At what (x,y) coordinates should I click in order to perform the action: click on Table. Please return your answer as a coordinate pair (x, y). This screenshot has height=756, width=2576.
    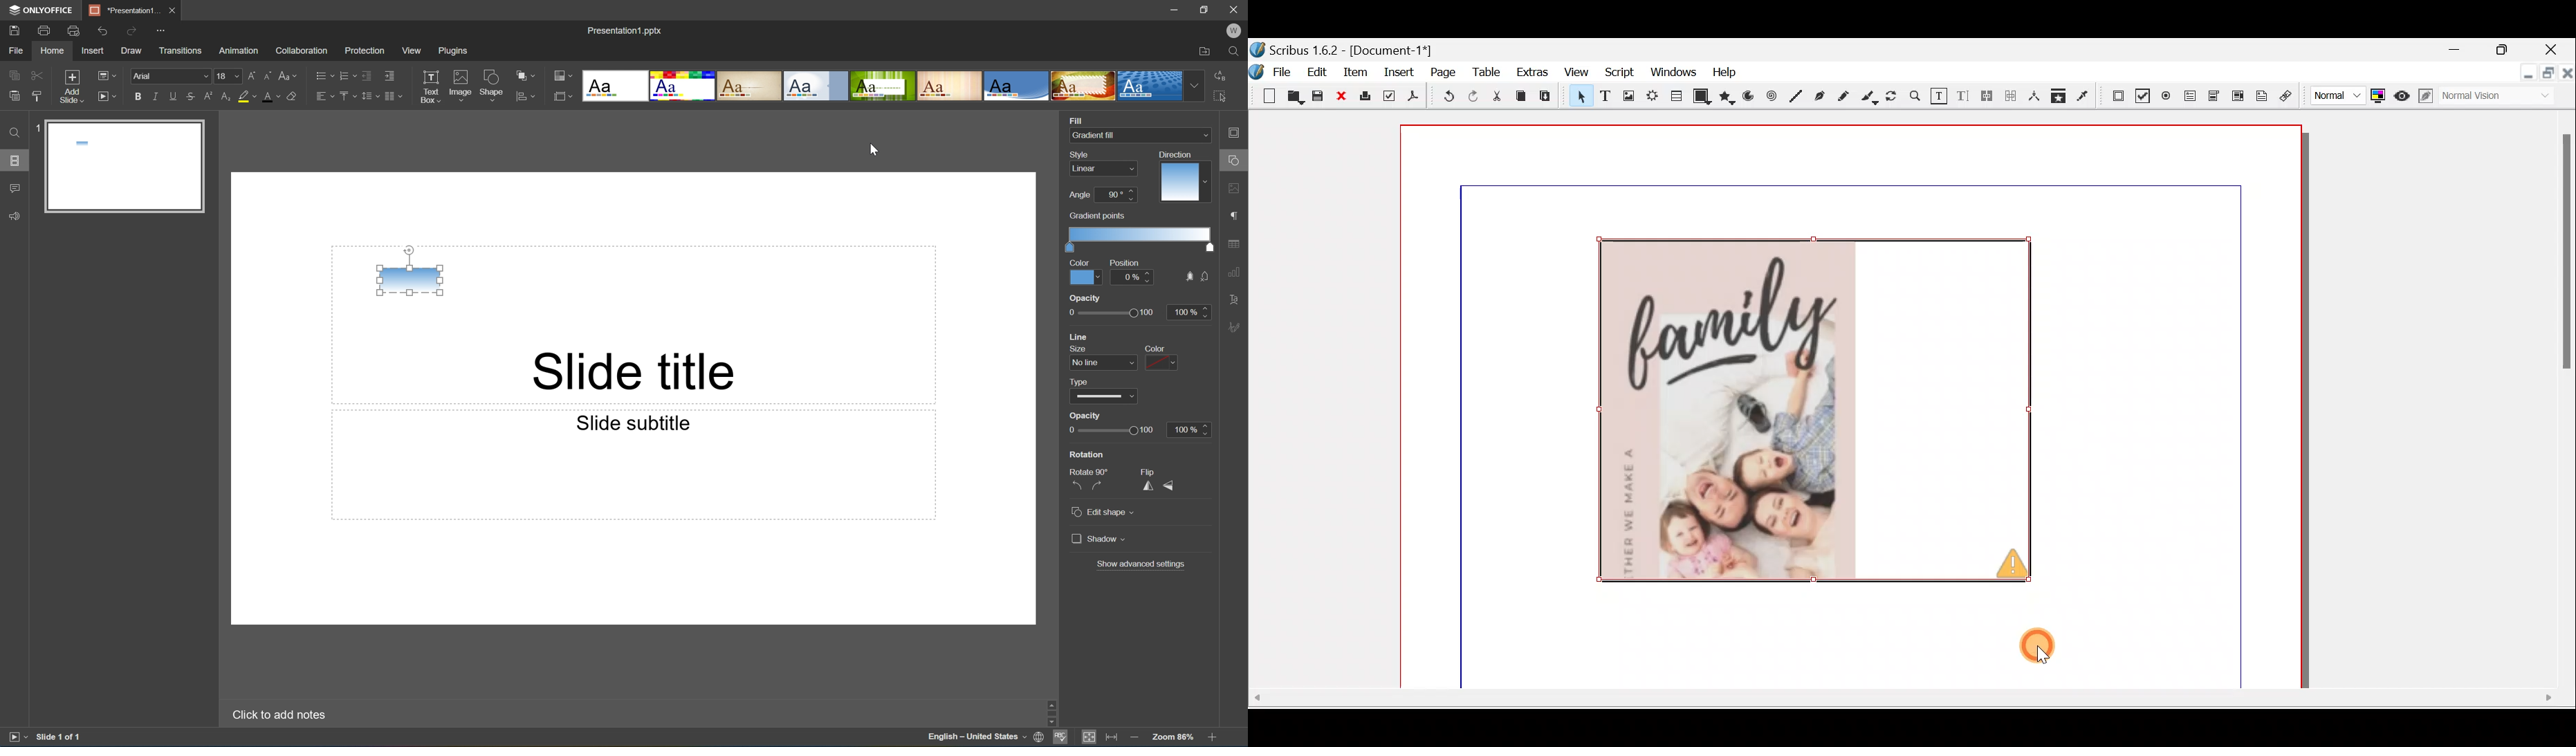
    Looking at the image, I should click on (1674, 94).